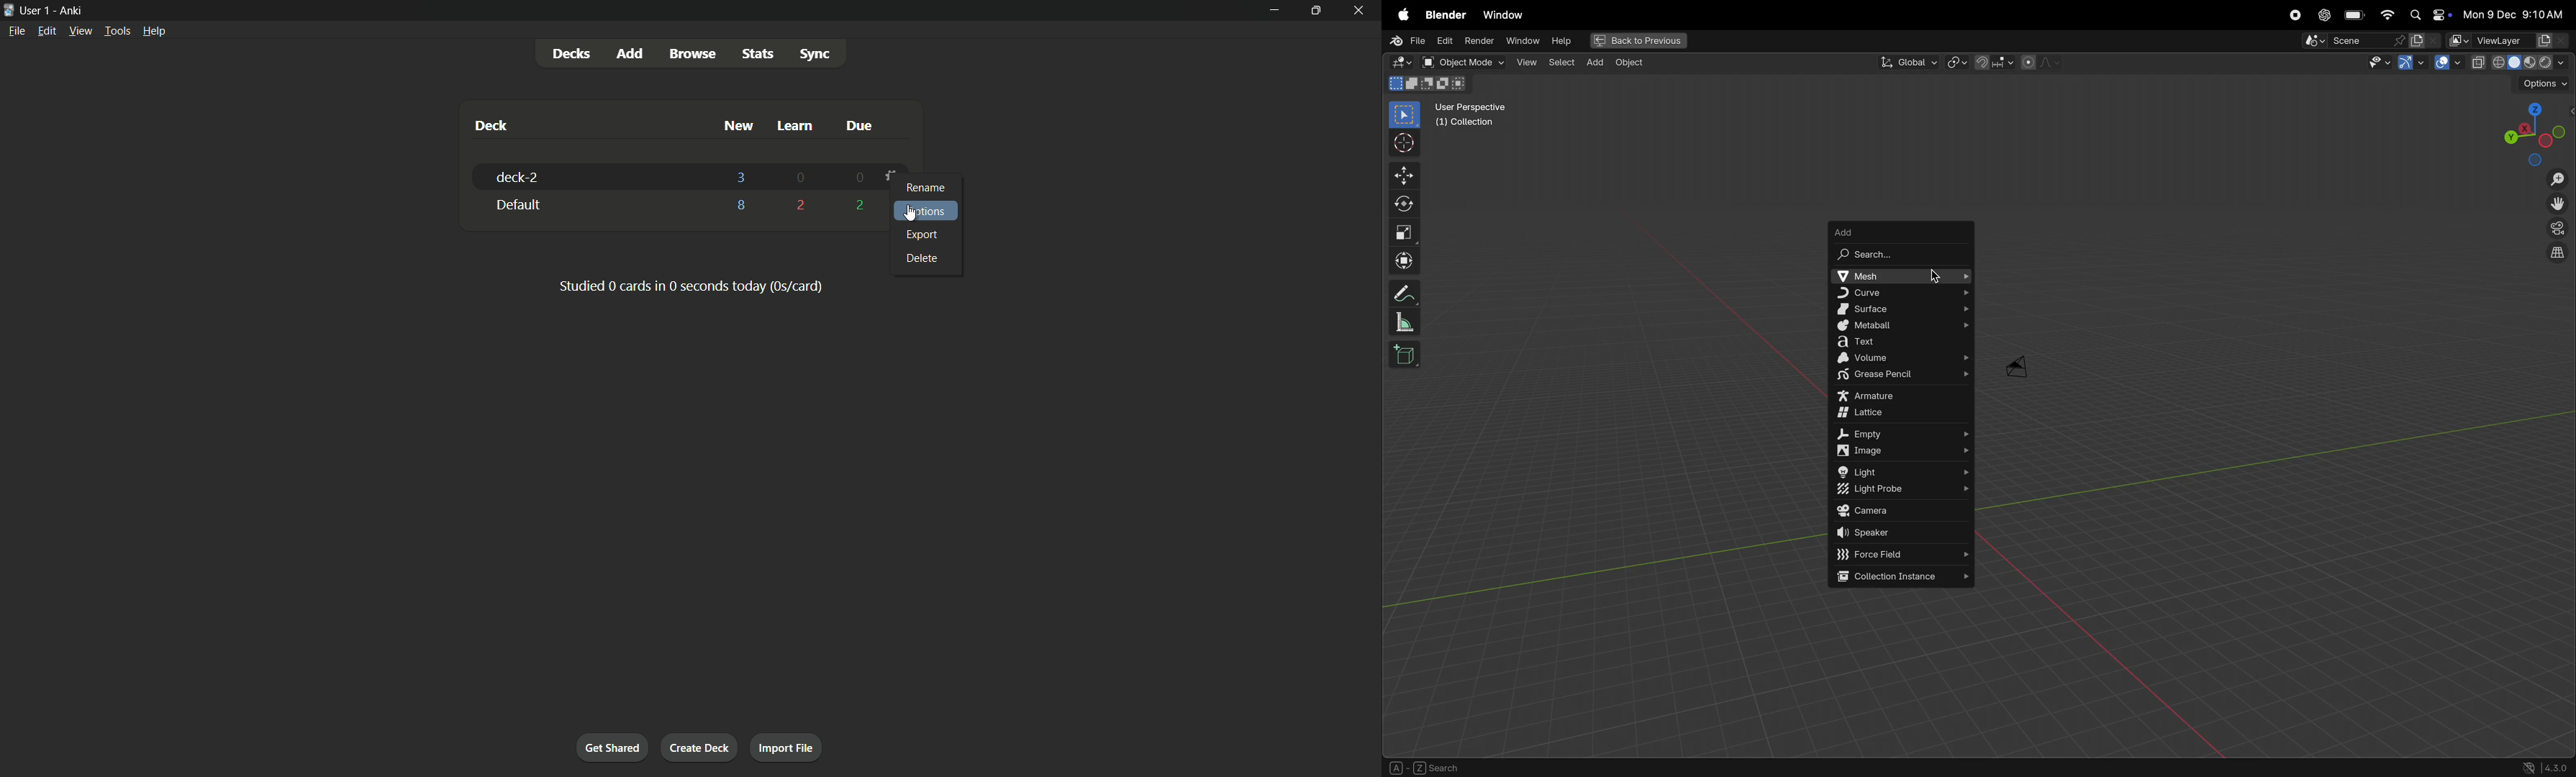 The width and height of the screenshot is (2576, 784). I want to click on maximize, so click(1318, 9).